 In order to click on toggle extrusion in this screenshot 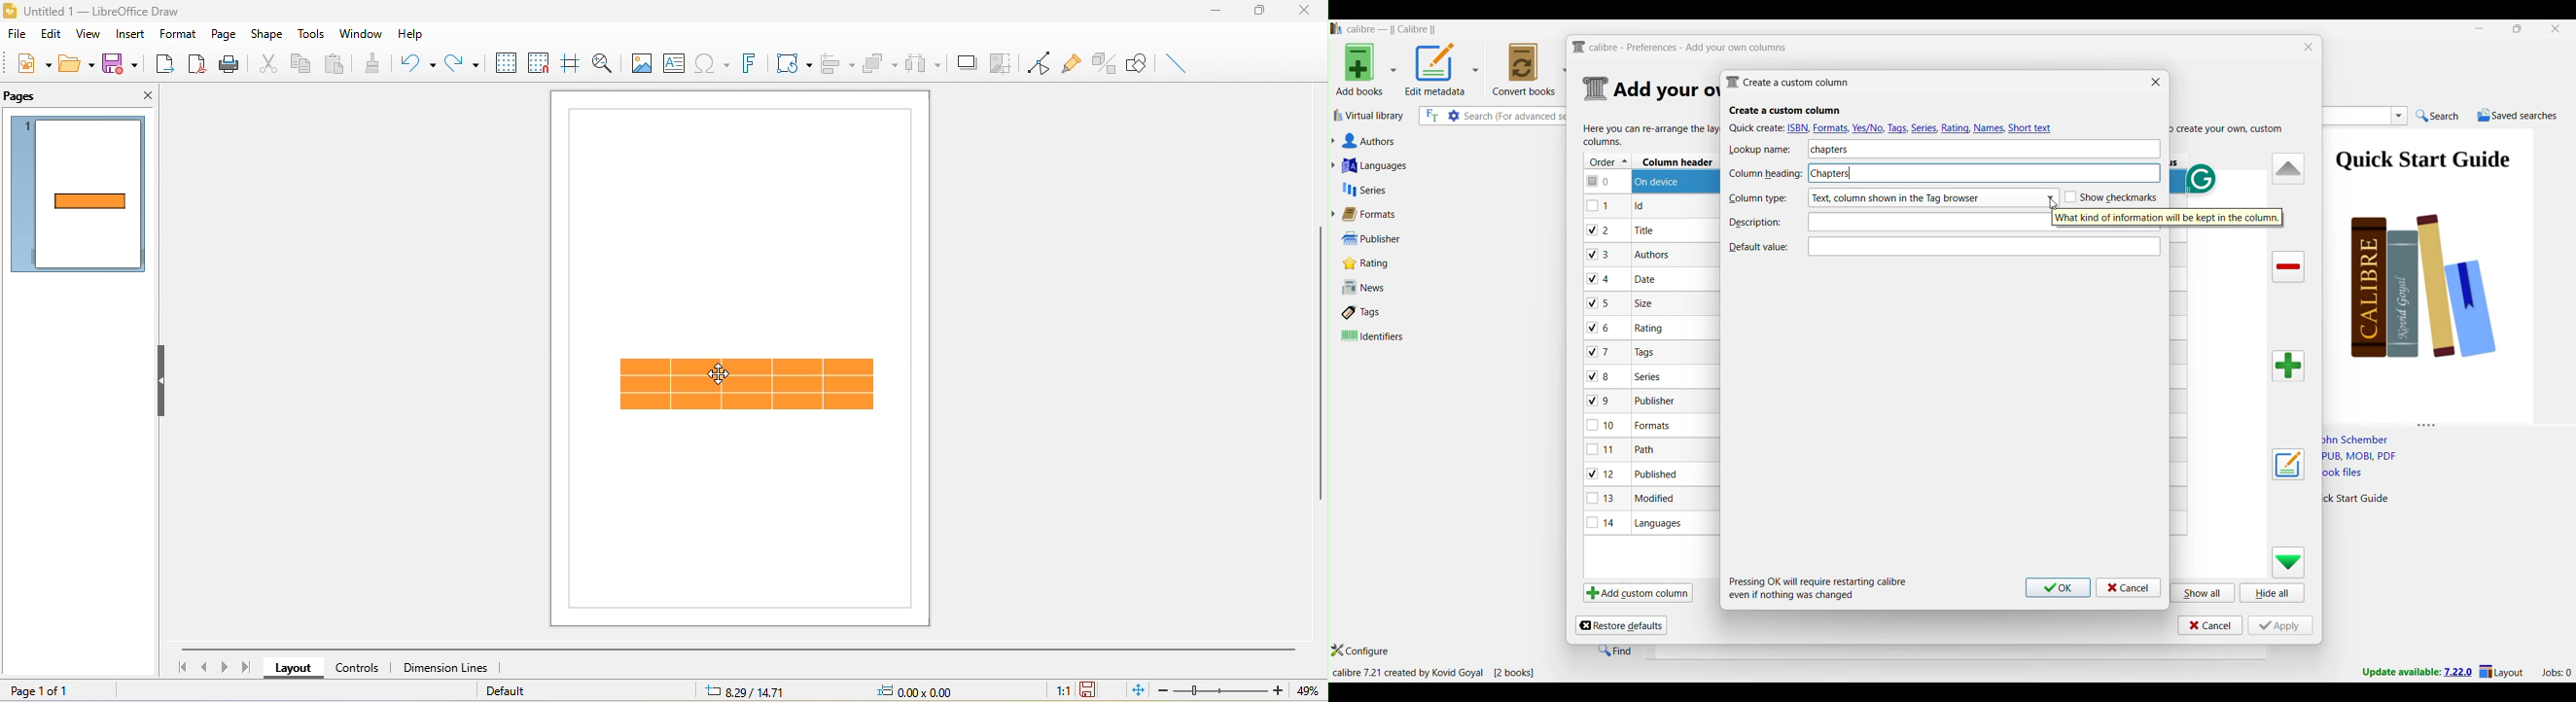, I will do `click(1105, 62)`.